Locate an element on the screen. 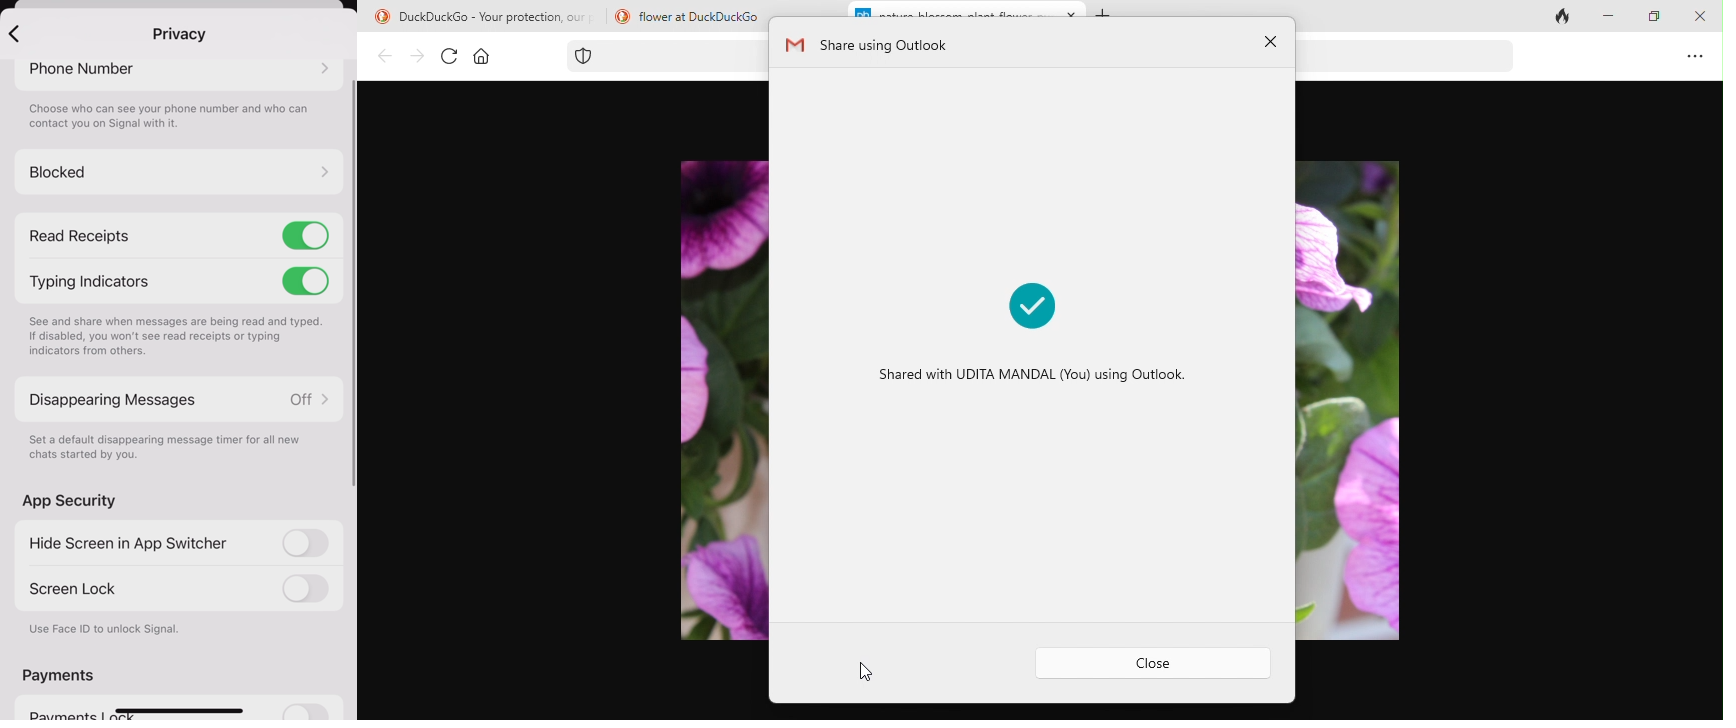   nature-blossom--plant-flower- is located at coordinates (952, 12).